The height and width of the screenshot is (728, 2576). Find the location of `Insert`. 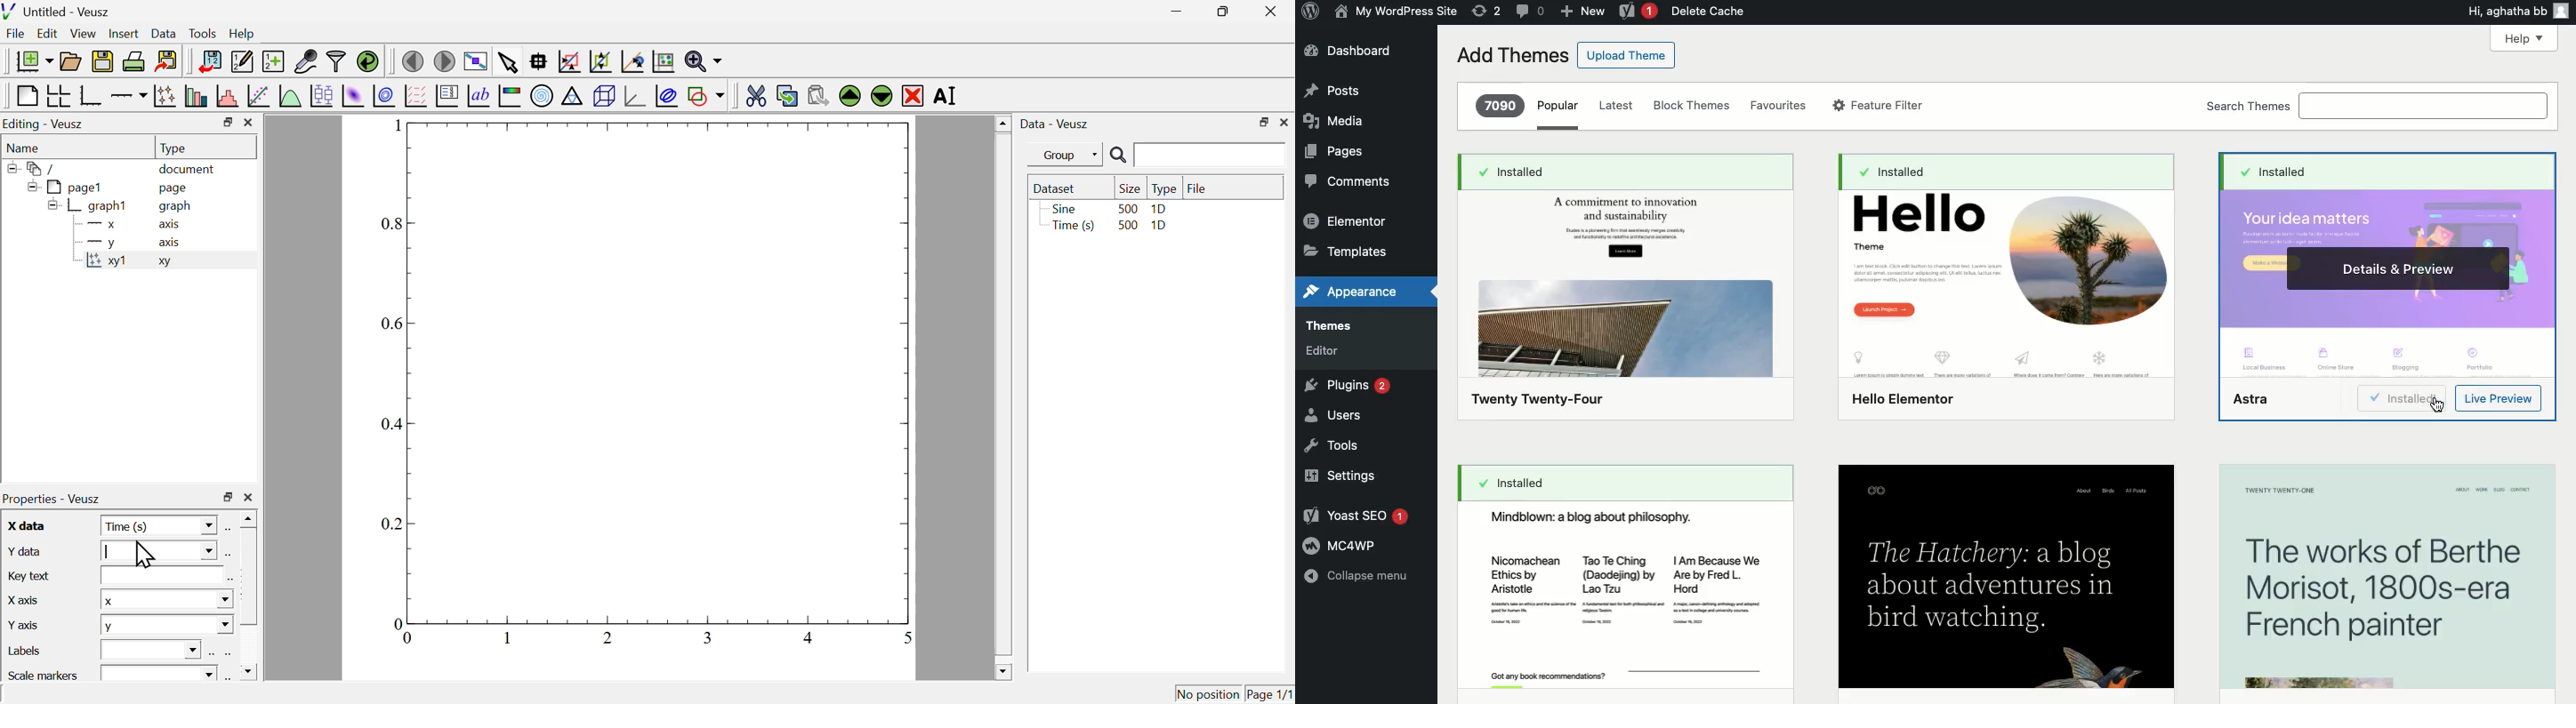

Insert is located at coordinates (122, 32).